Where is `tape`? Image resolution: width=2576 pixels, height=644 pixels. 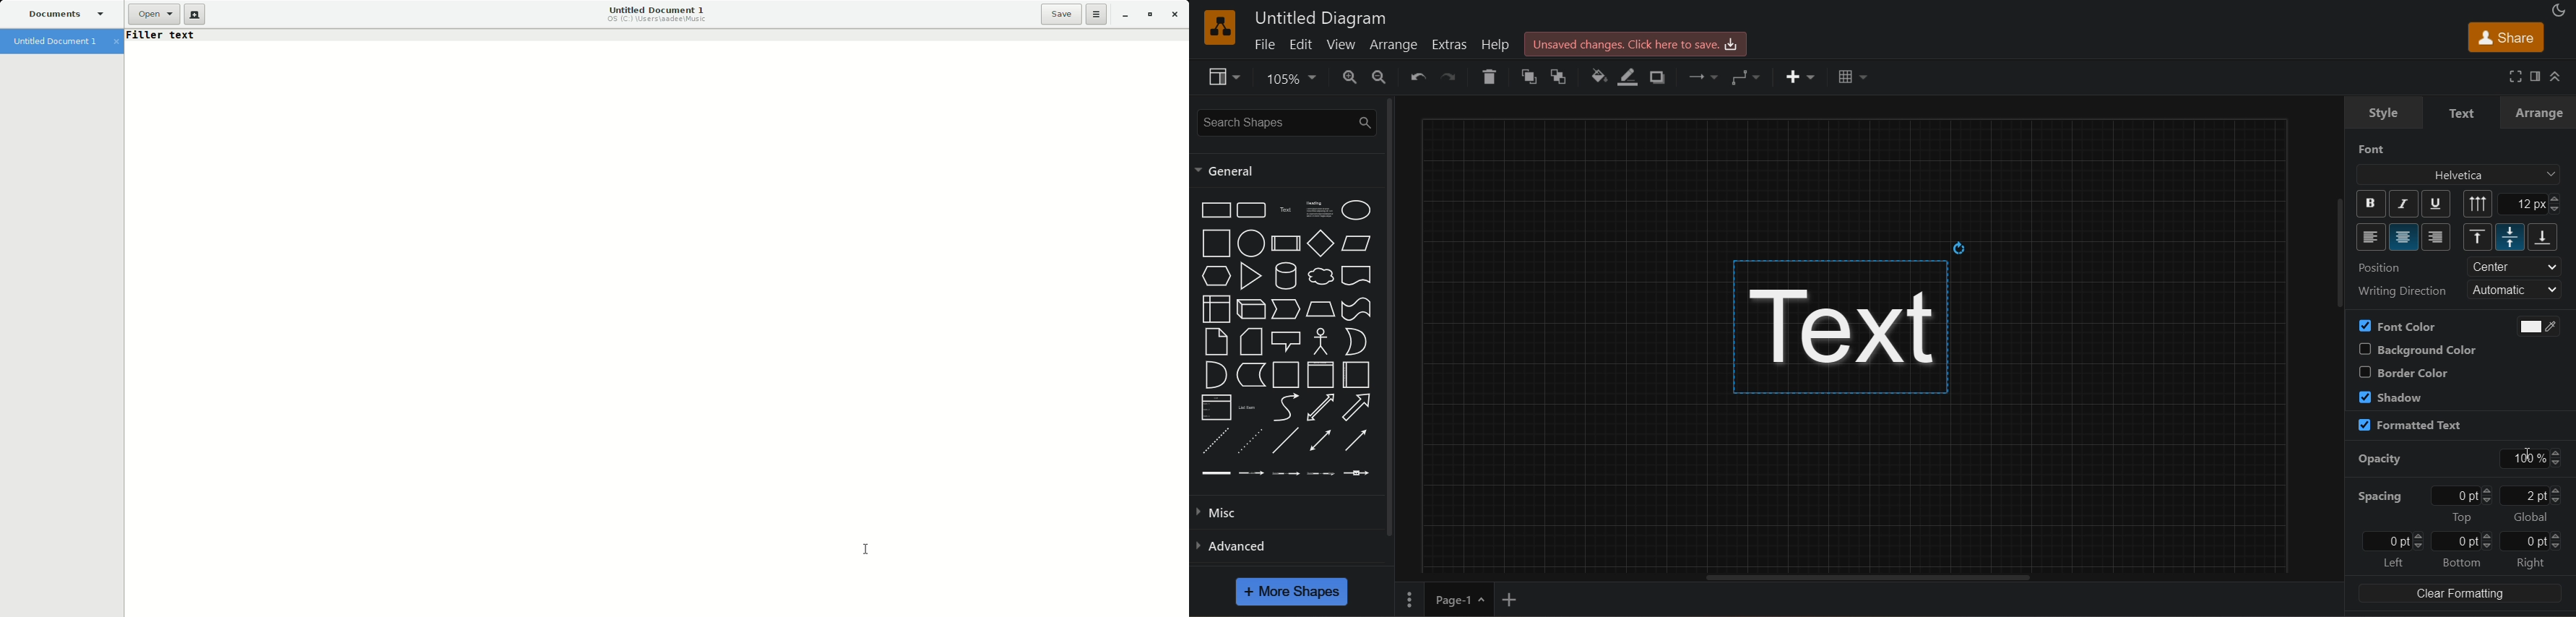 tape is located at coordinates (1357, 309).